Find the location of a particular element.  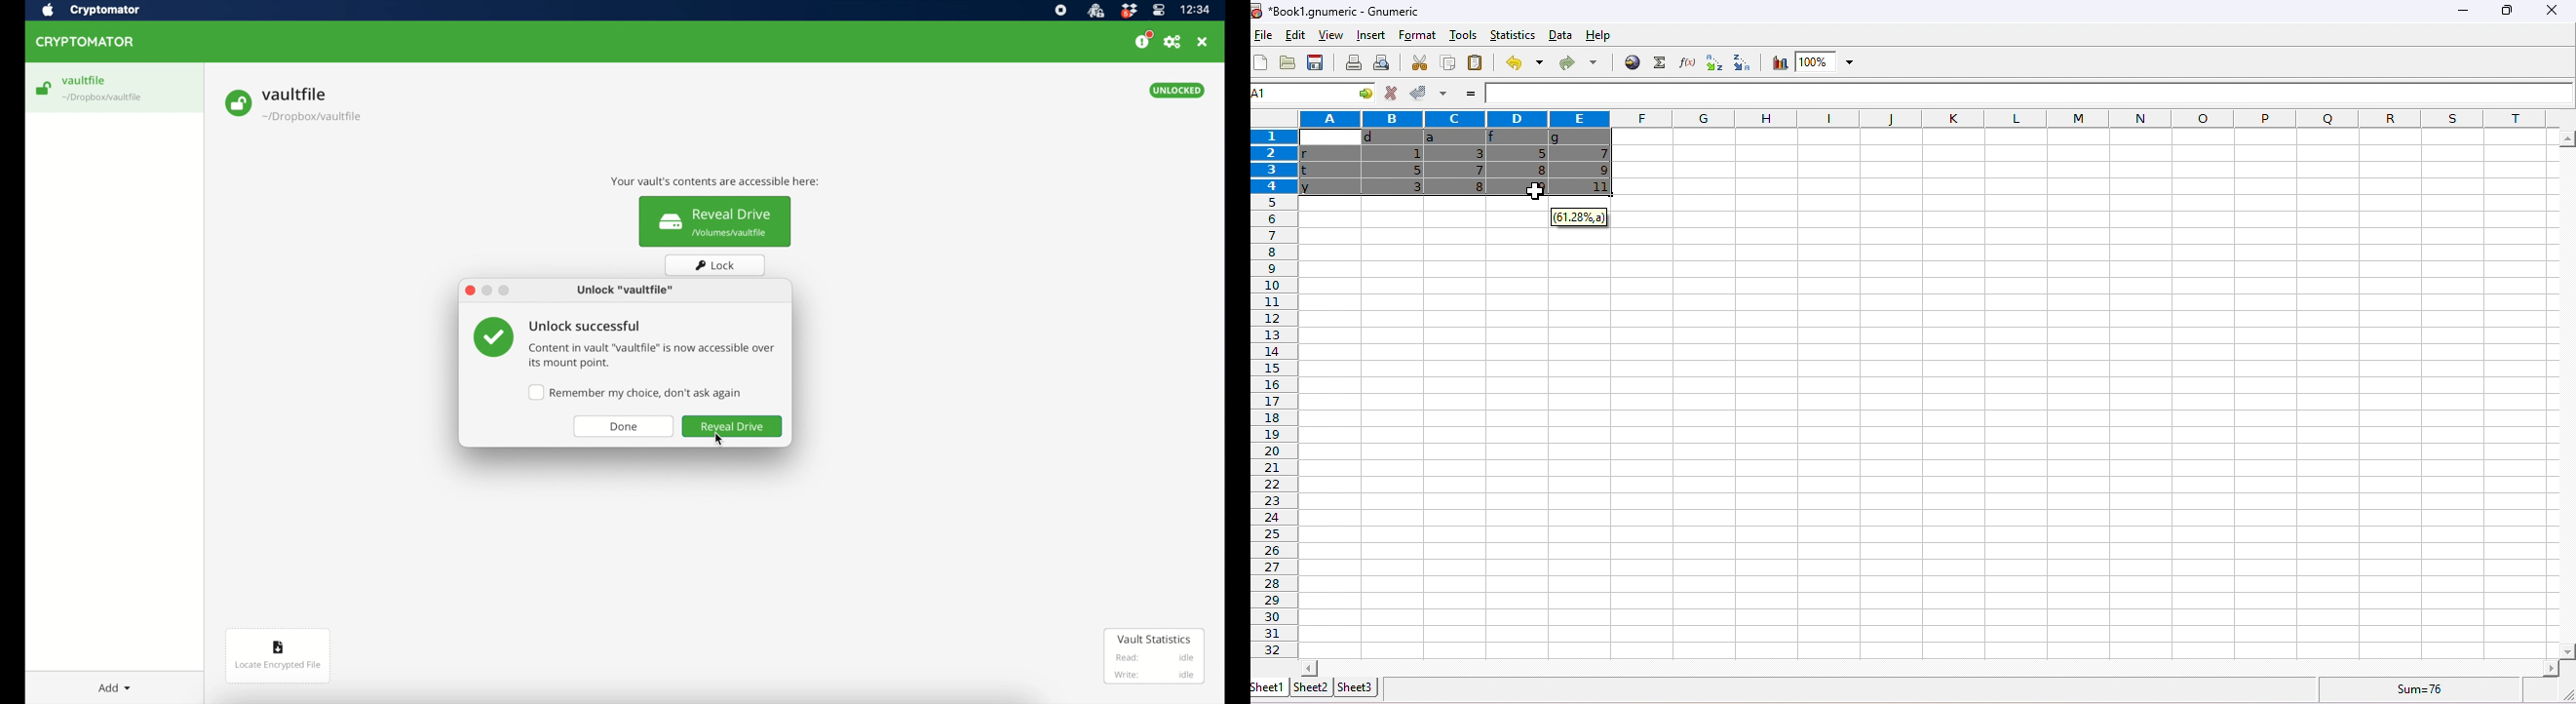

redo is located at coordinates (1577, 64).